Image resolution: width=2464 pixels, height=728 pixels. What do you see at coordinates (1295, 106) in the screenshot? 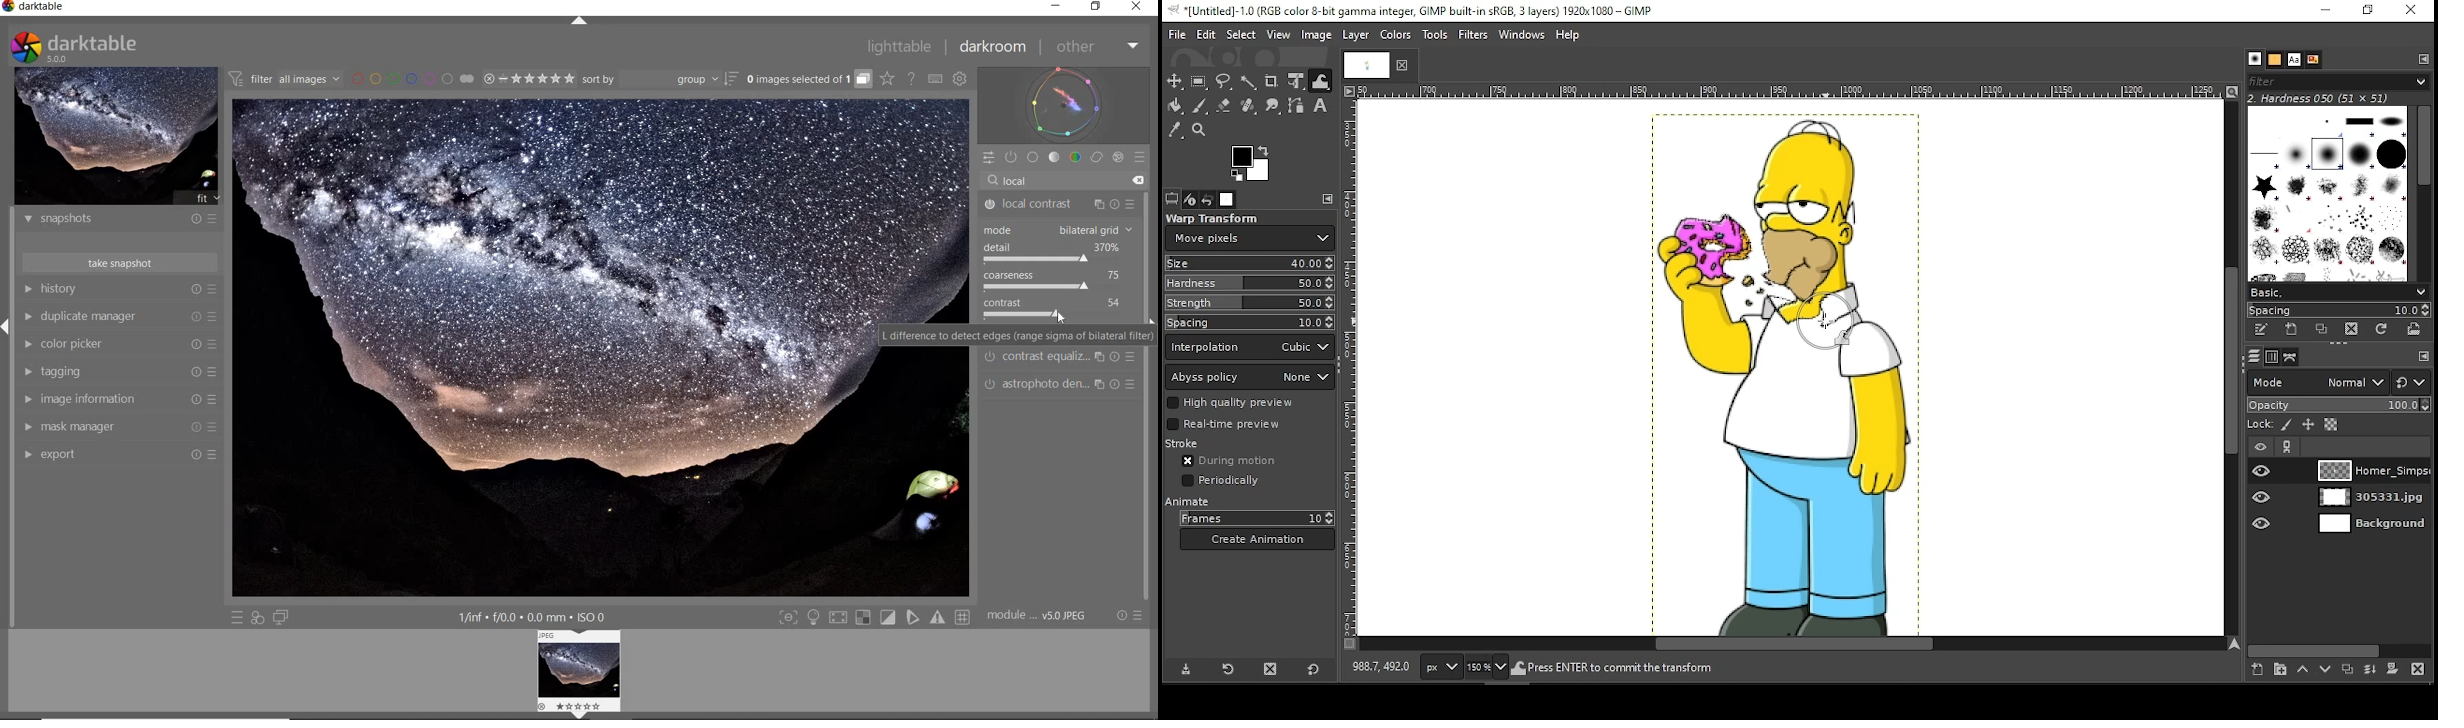
I see `paths tool` at bounding box center [1295, 106].